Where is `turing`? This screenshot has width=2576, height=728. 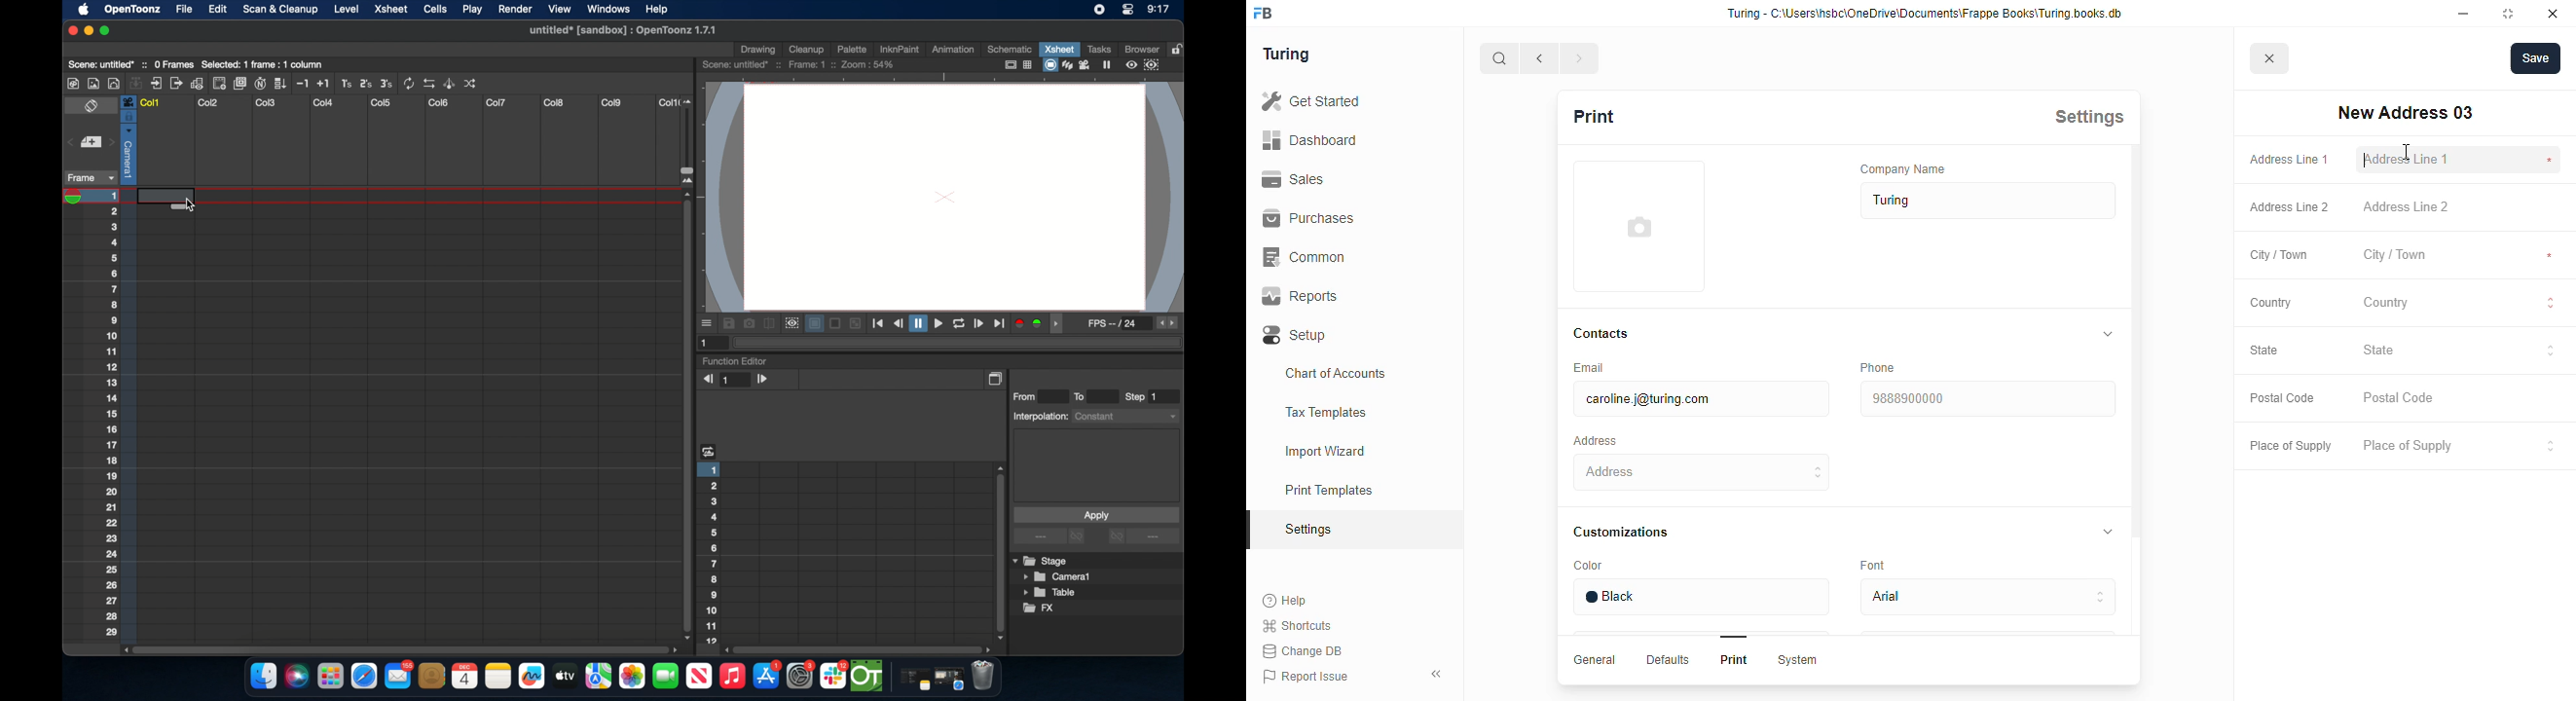 turing is located at coordinates (1285, 54).